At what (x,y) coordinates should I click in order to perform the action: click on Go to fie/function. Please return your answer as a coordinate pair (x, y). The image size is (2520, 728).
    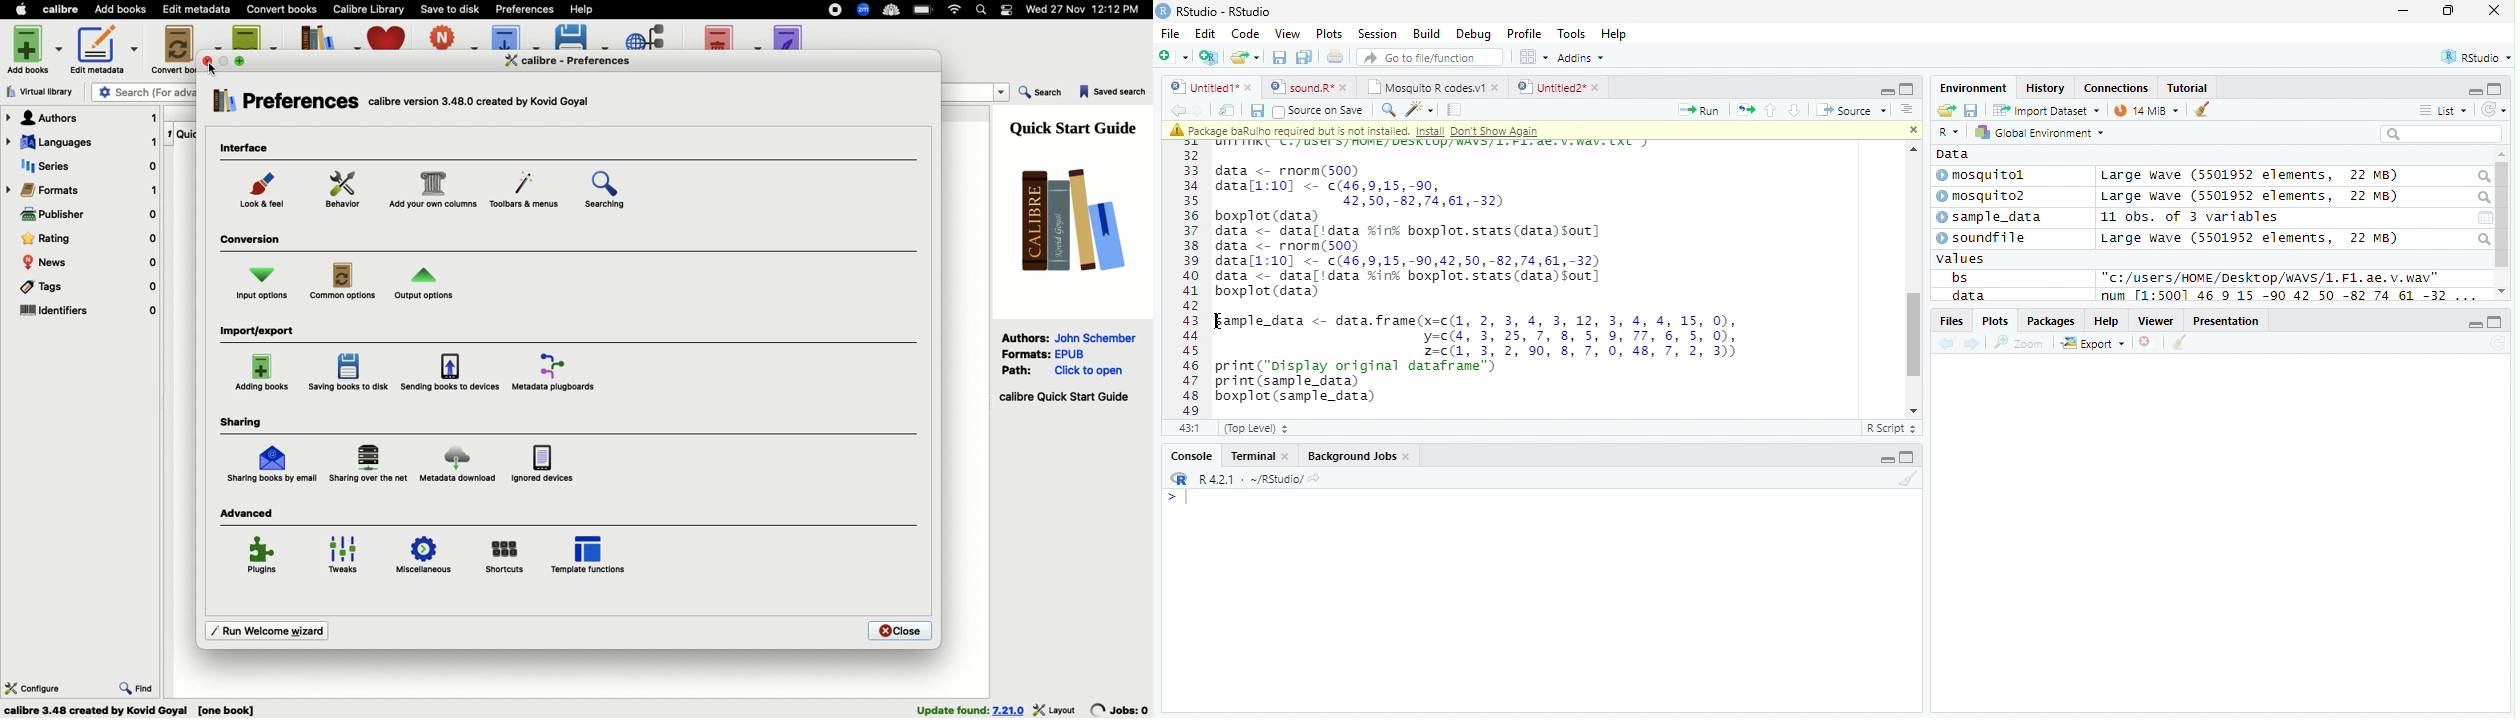
    Looking at the image, I should click on (1430, 57).